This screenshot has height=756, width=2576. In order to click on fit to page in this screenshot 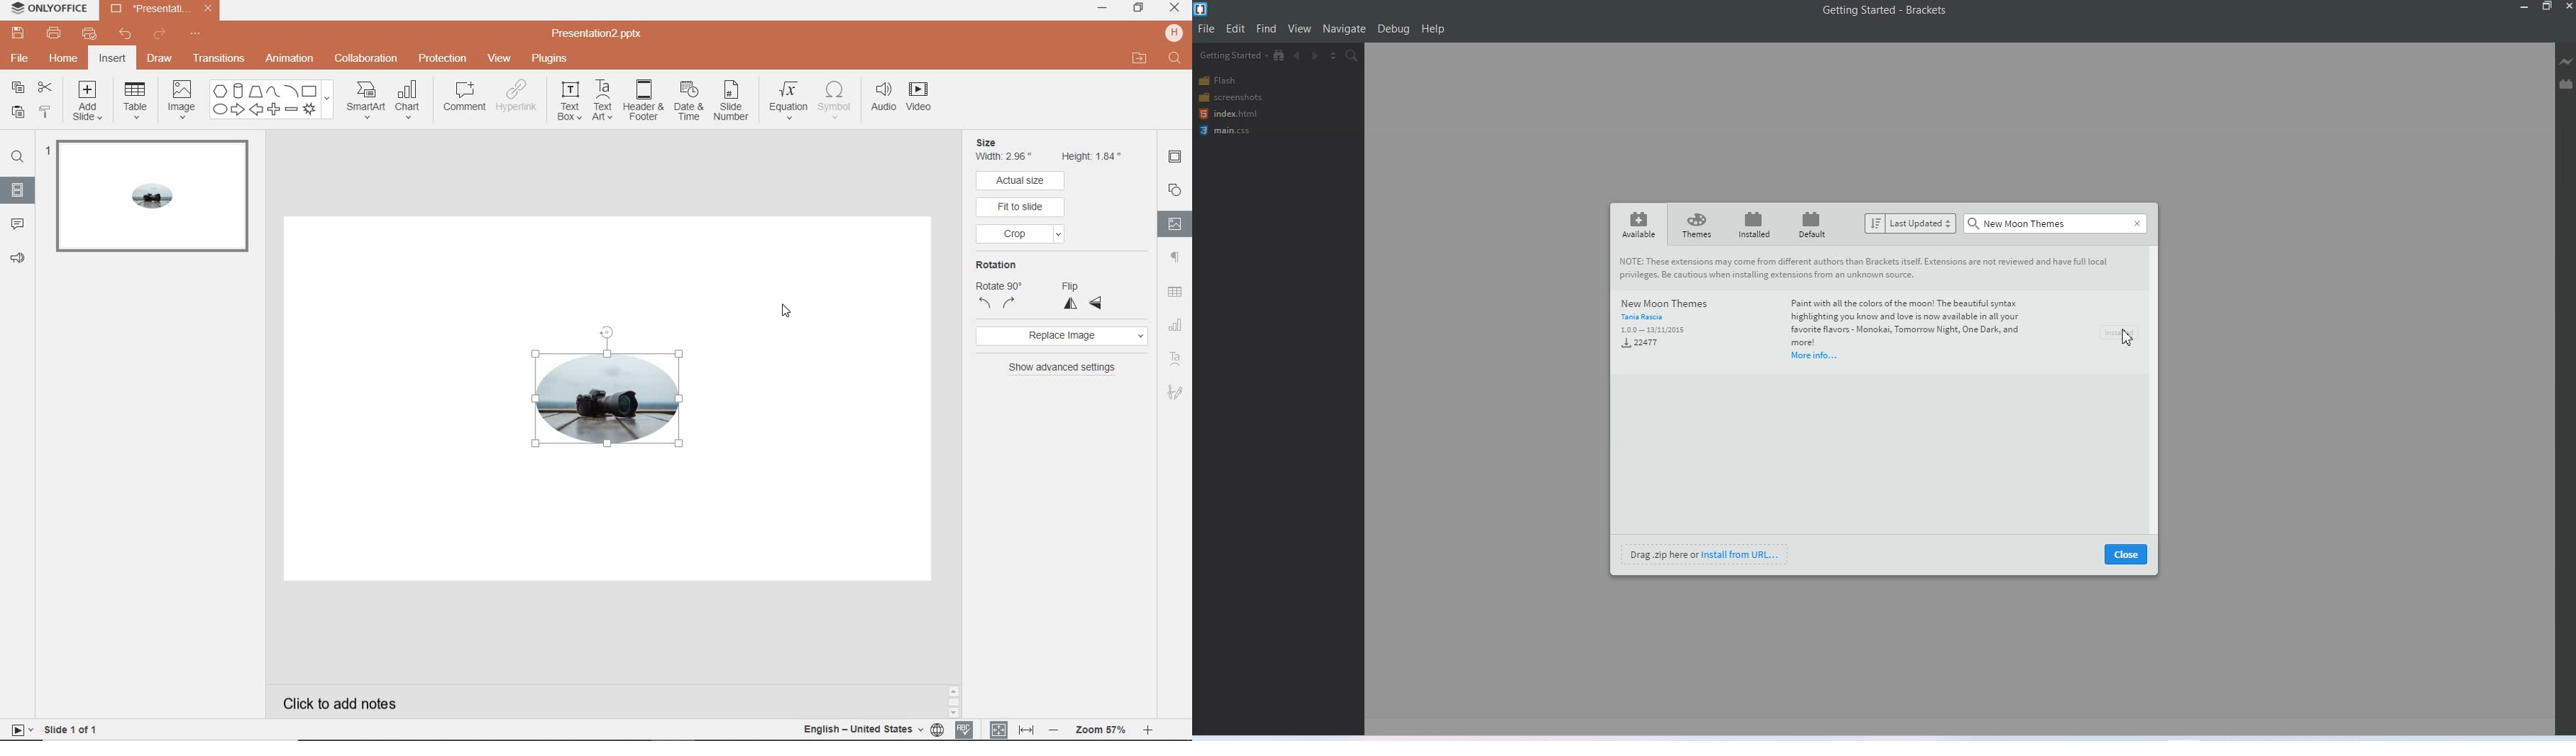, I will do `click(999, 729)`.